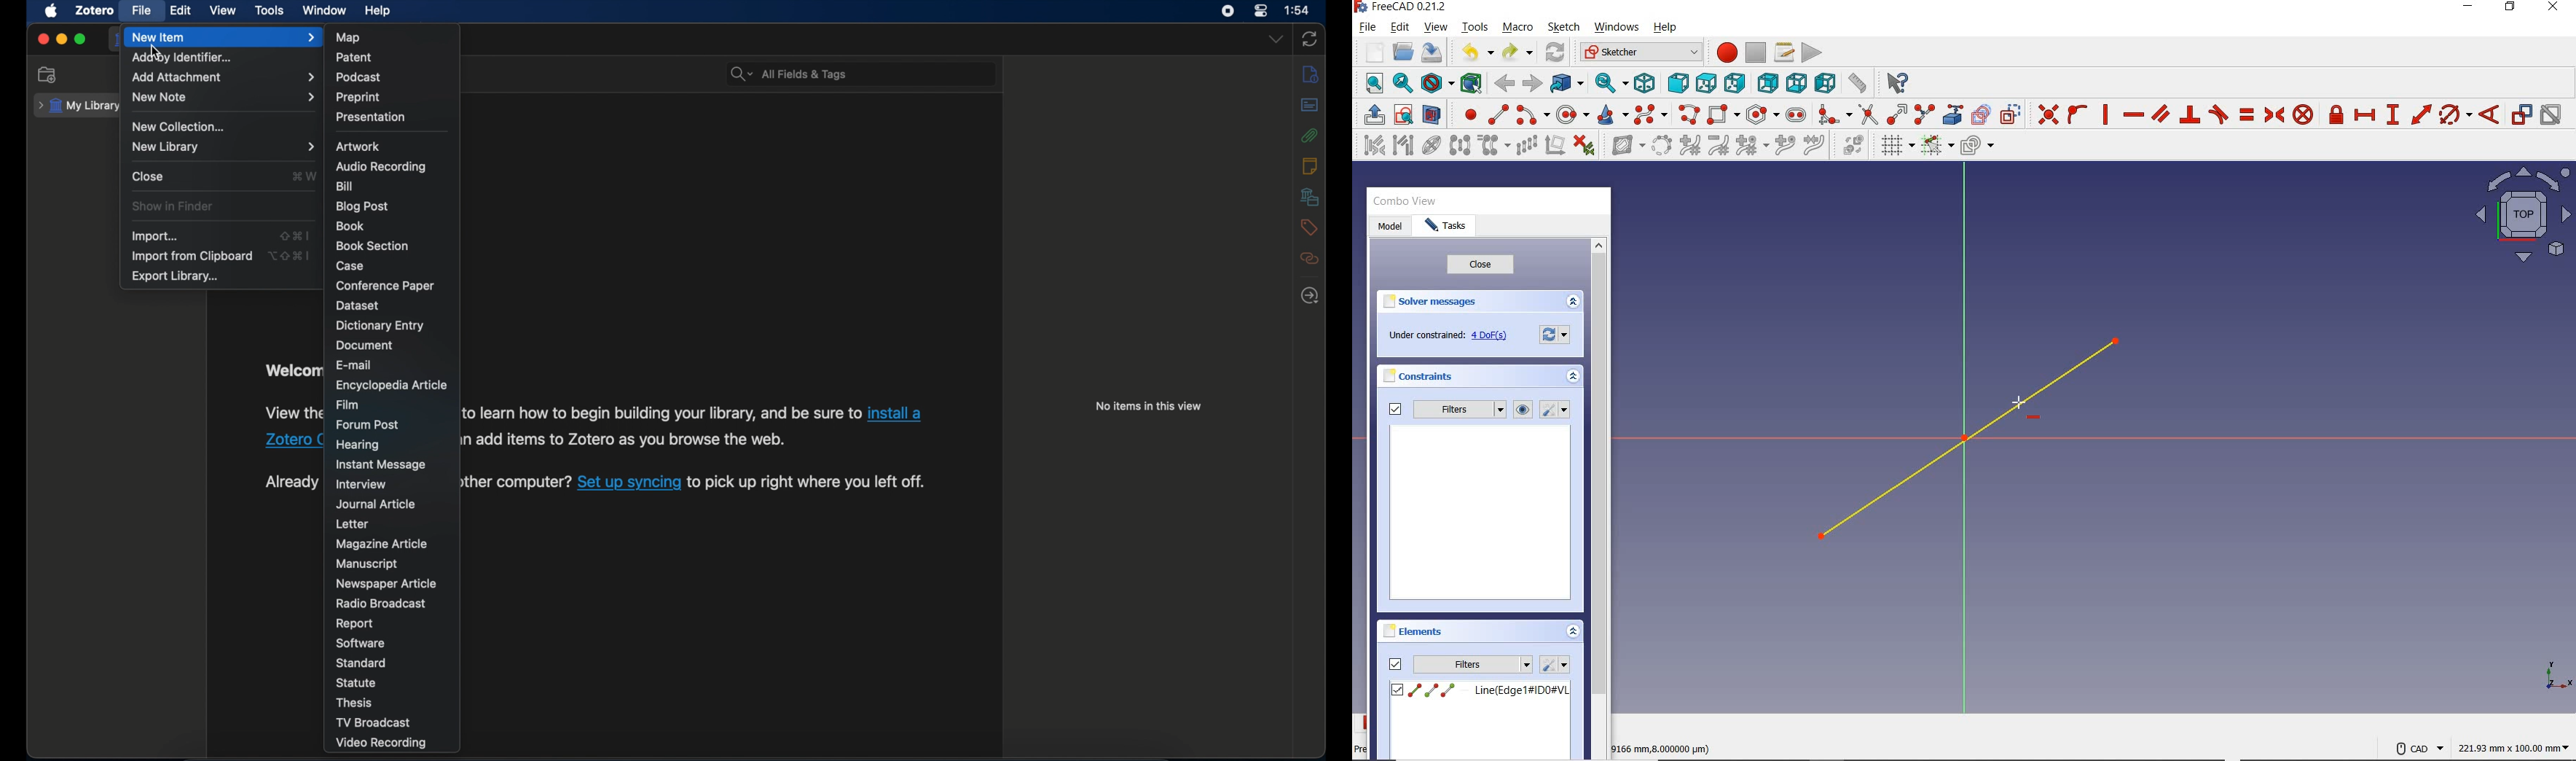 The height and width of the screenshot is (784, 2576). What do you see at coordinates (2133, 115) in the screenshot?
I see `CONSTRAIN HORIZONTALLY` at bounding box center [2133, 115].